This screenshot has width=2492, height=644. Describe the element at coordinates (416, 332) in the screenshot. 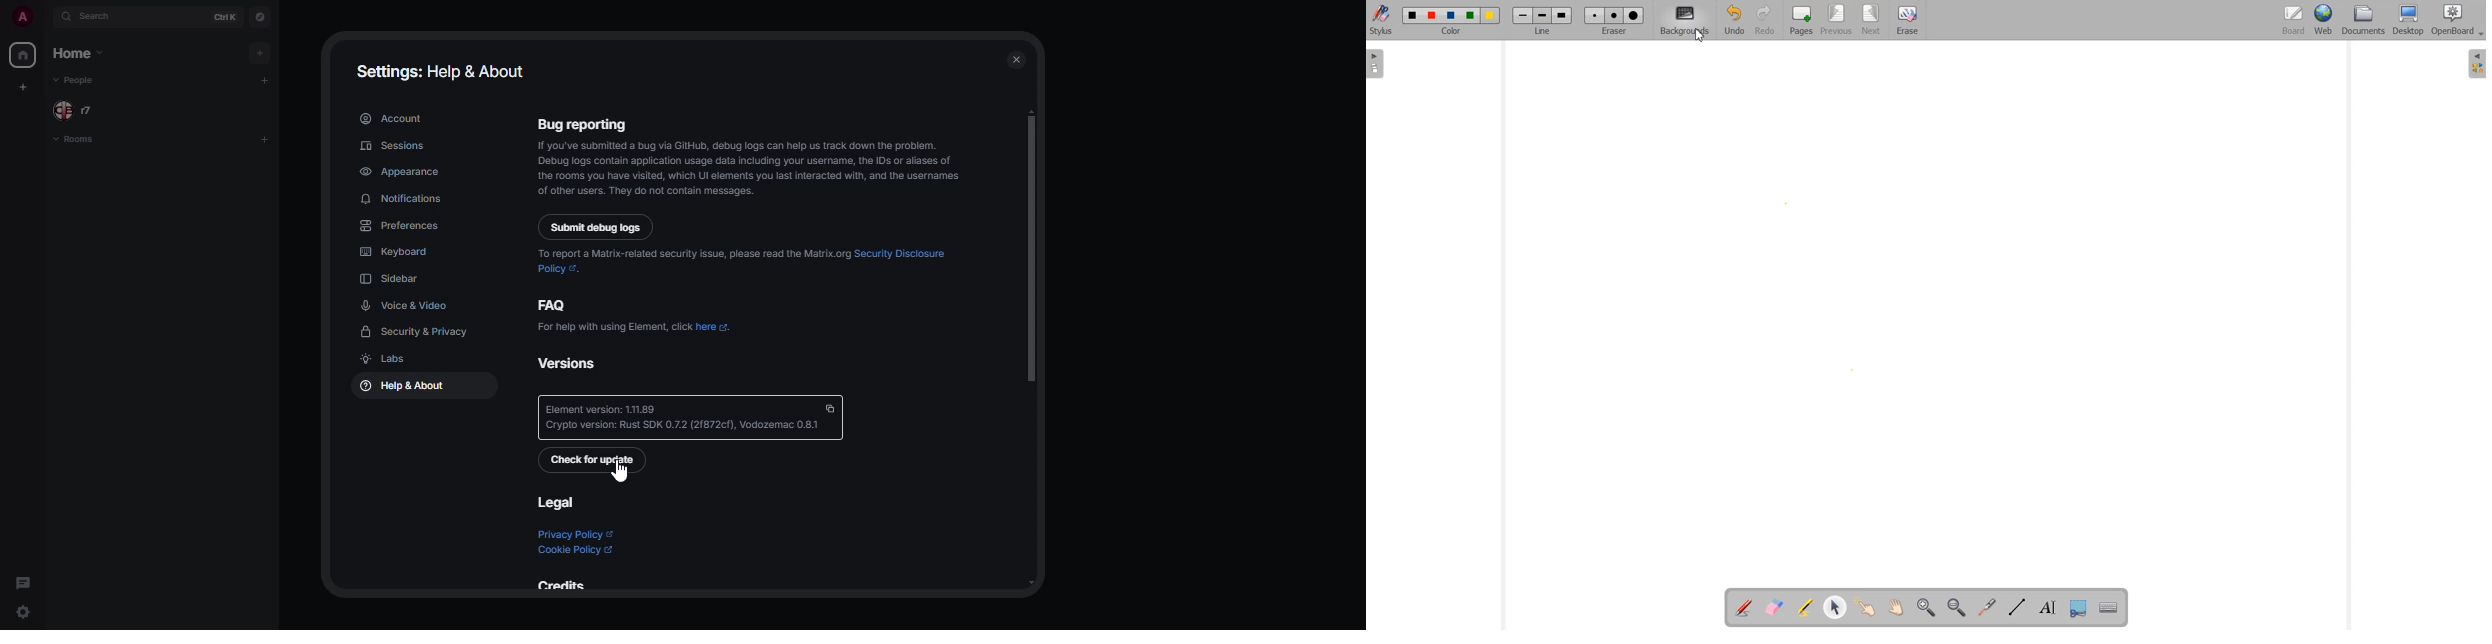

I see `security & privacy` at that location.